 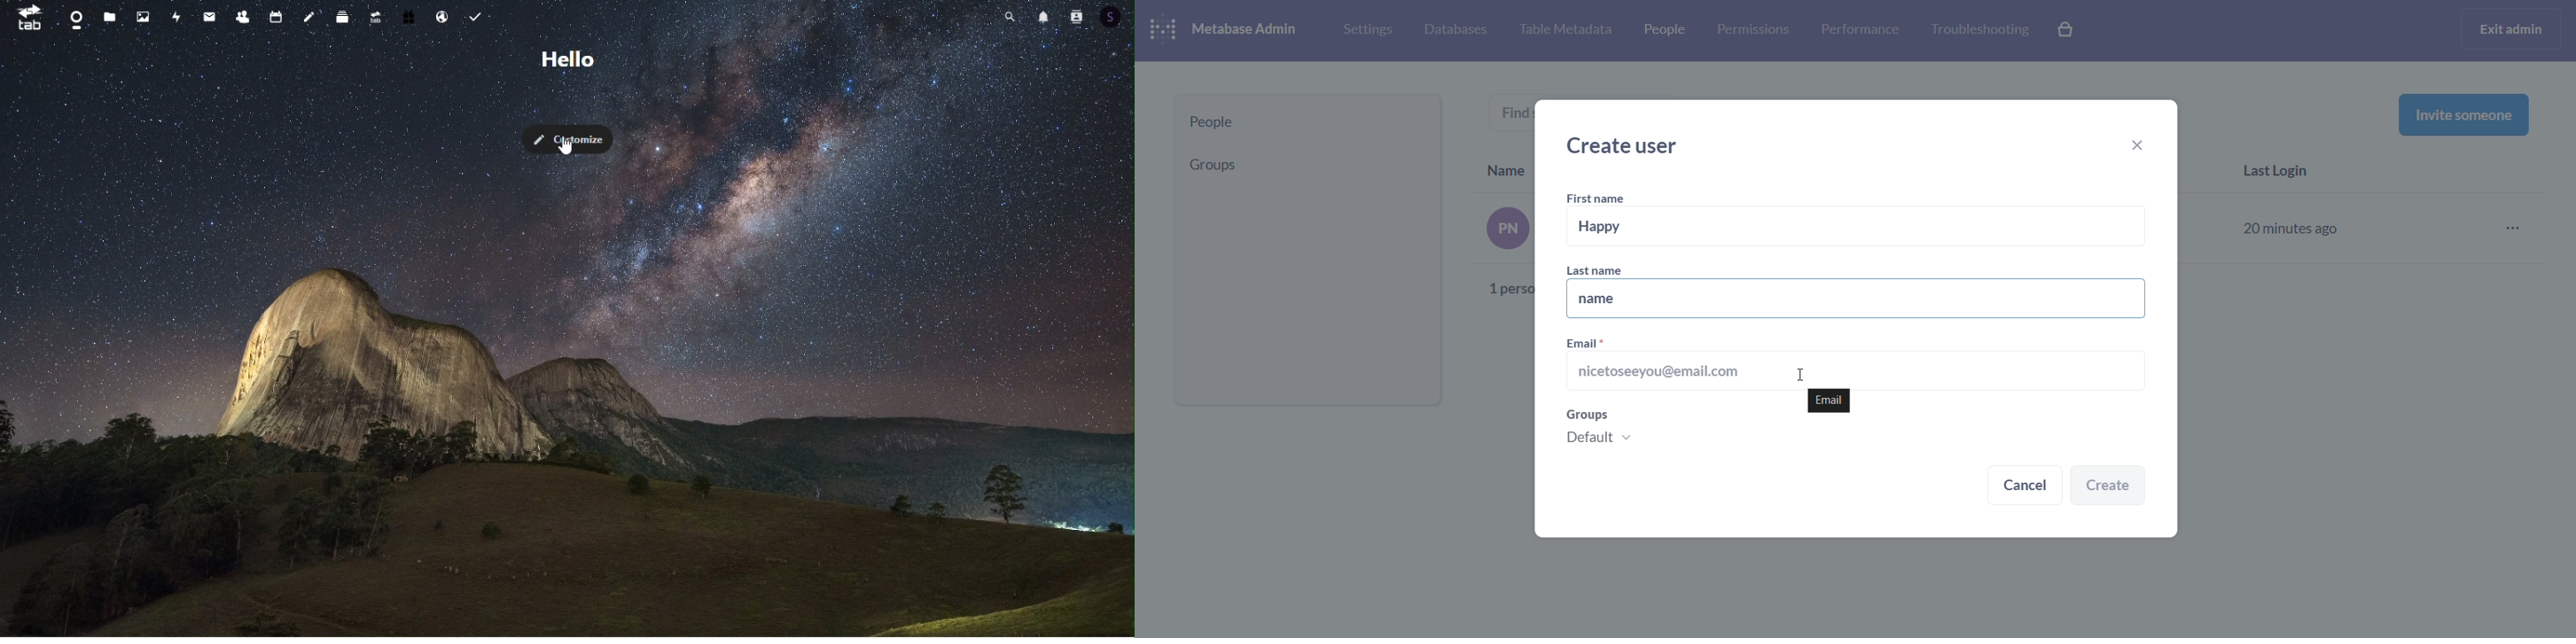 I want to click on notifications, so click(x=1044, y=18).